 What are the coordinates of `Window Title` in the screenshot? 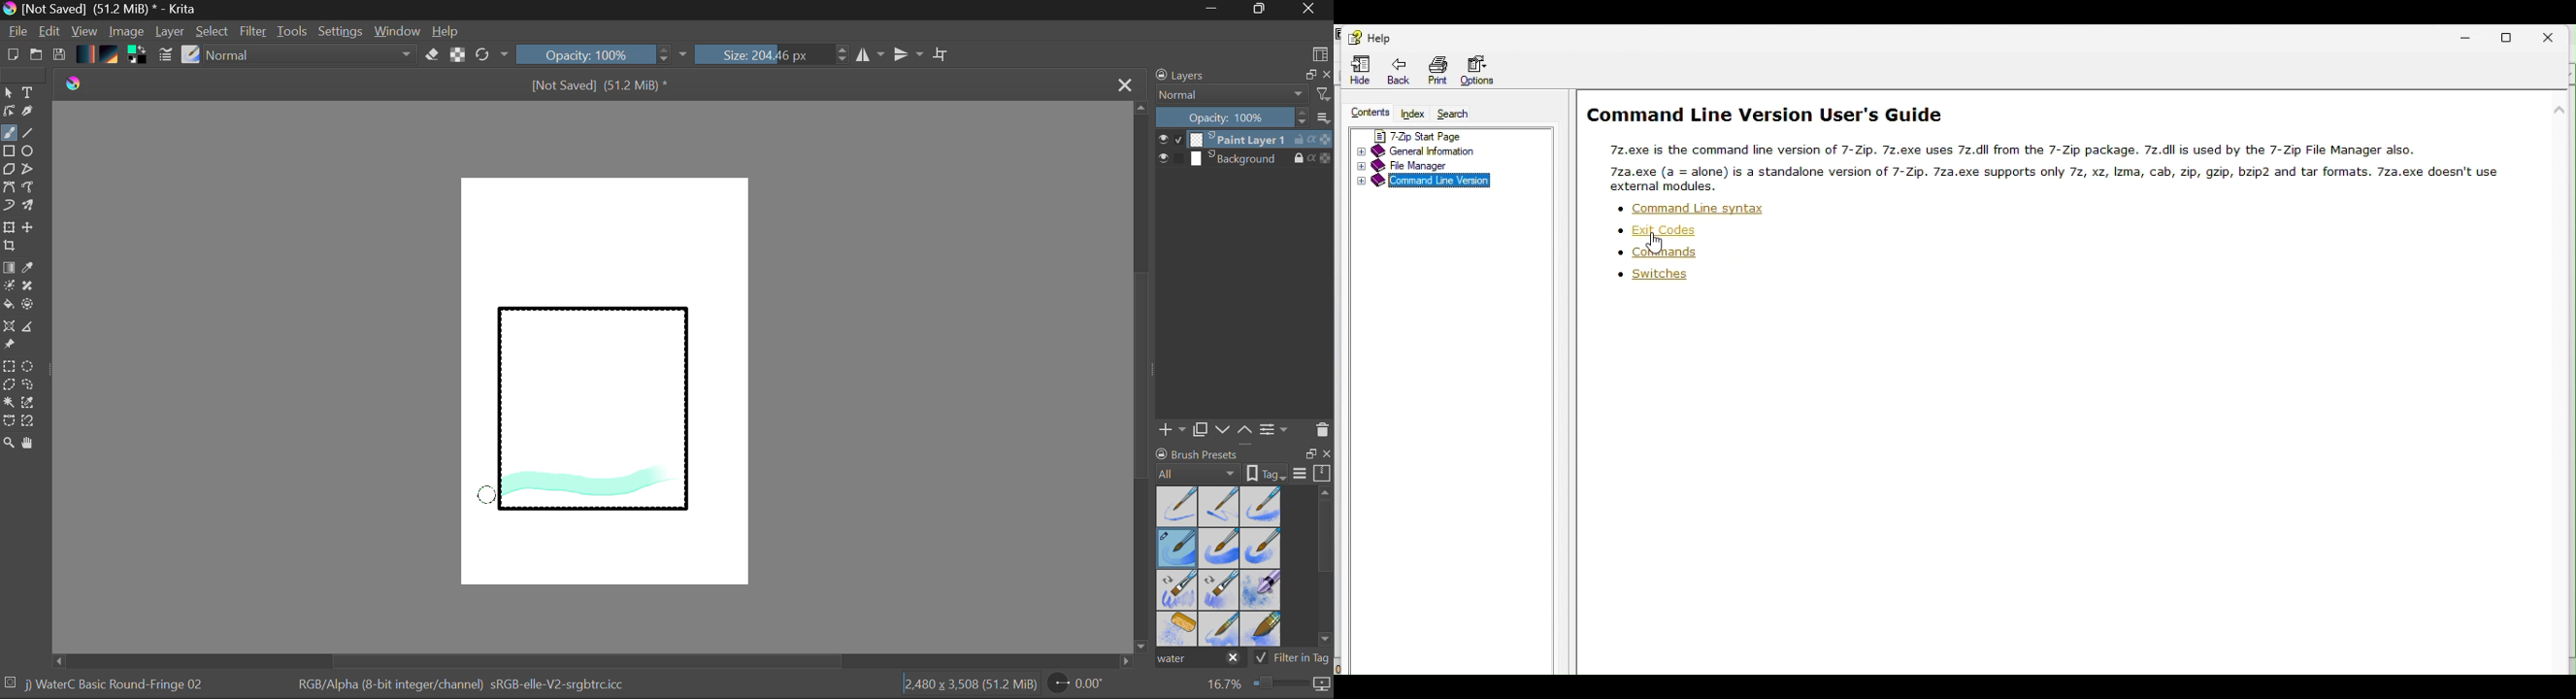 It's located at (101, 10).